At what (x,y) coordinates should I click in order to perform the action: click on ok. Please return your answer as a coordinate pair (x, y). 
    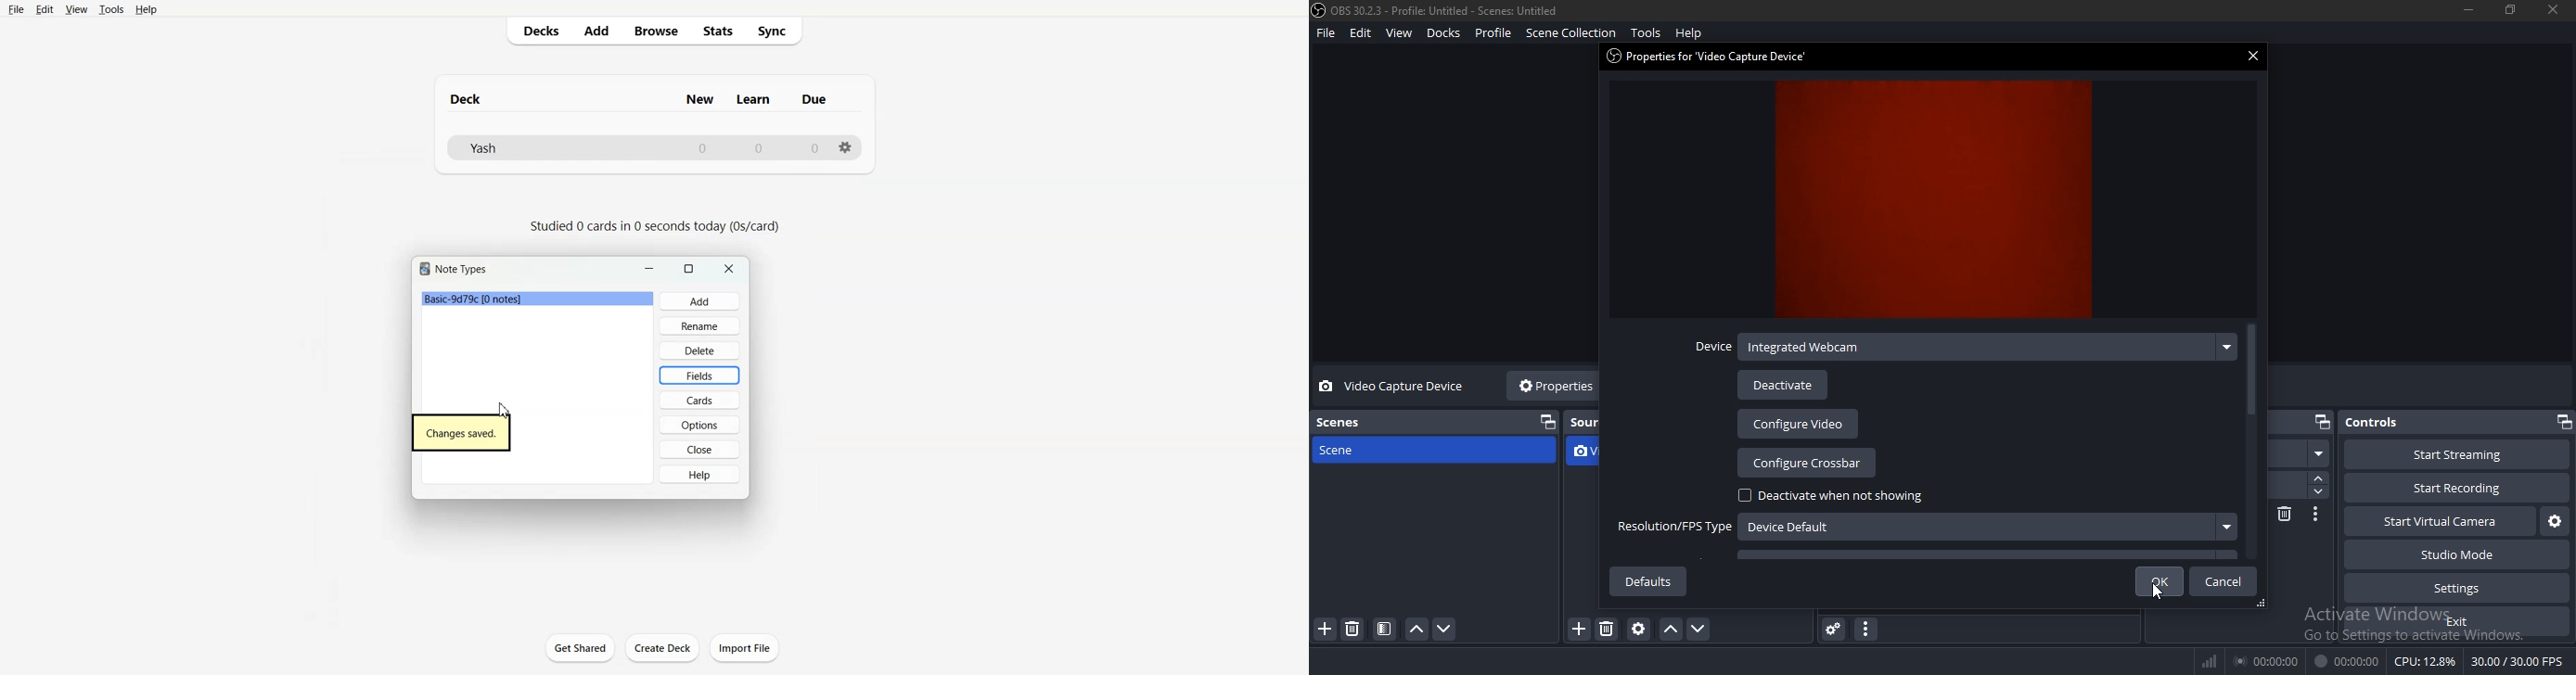
    Looking at the image, I should click on (2161, 581).